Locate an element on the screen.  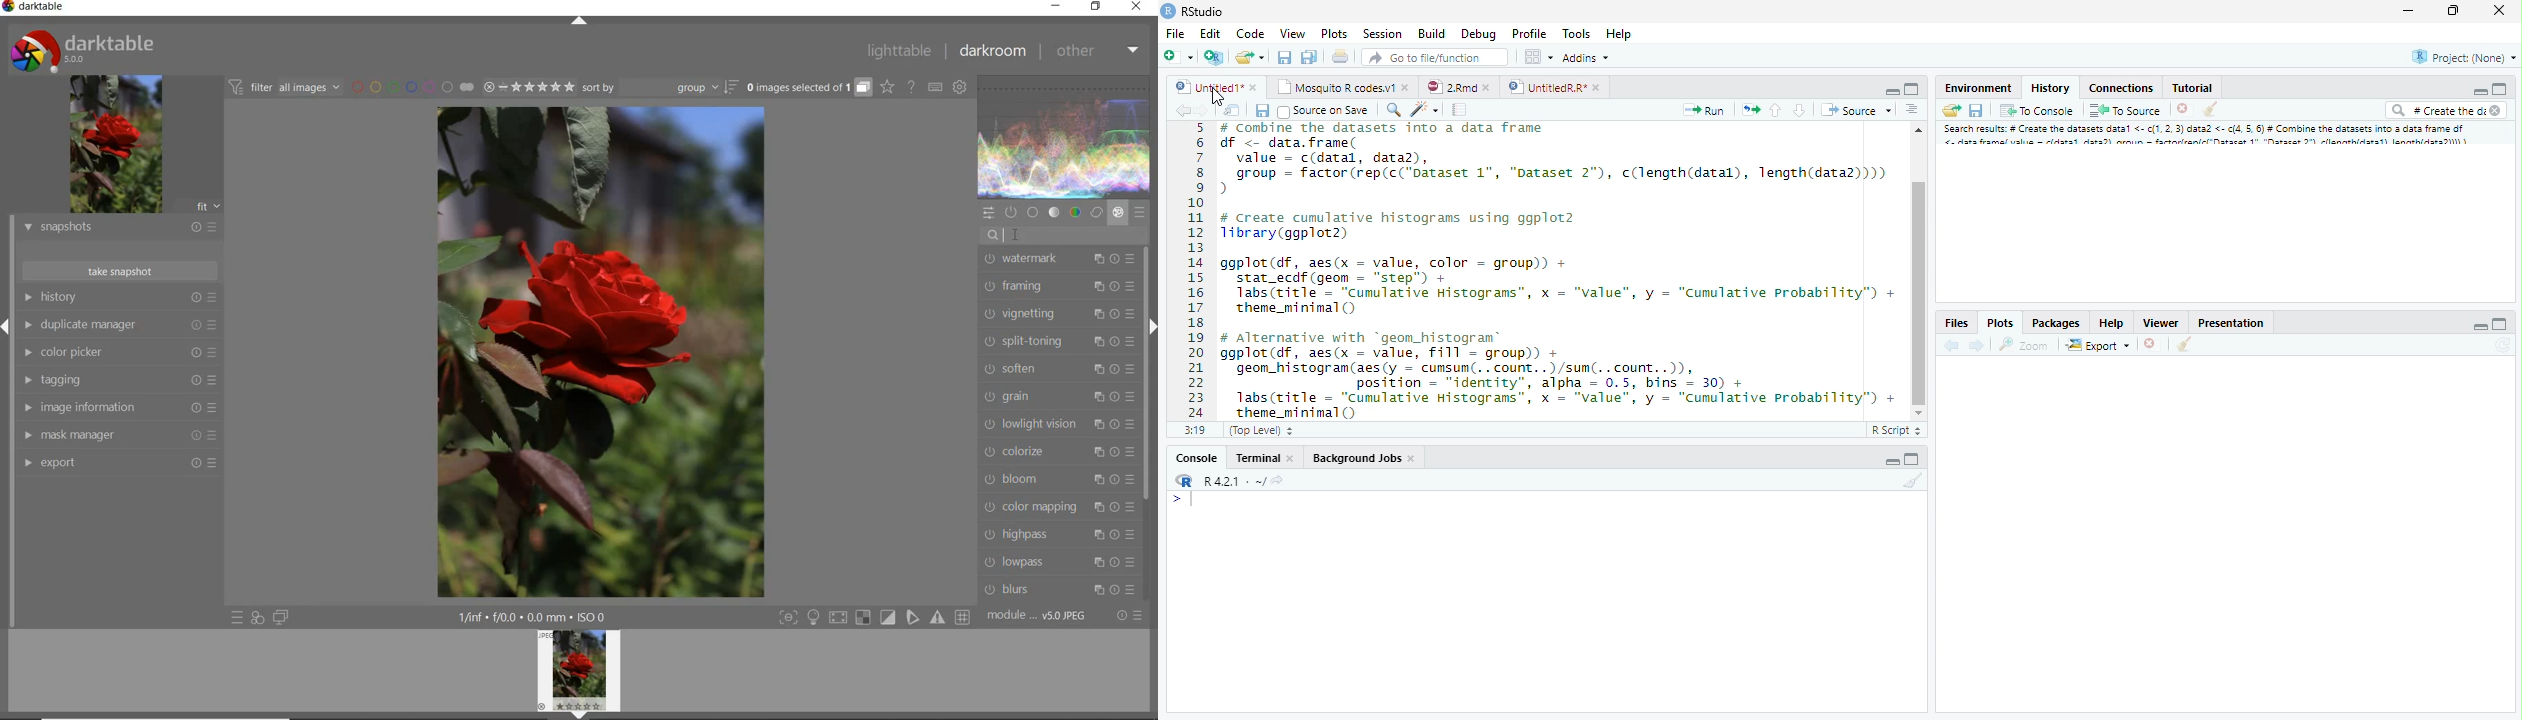
Console is located at coordinates (1200, 457).